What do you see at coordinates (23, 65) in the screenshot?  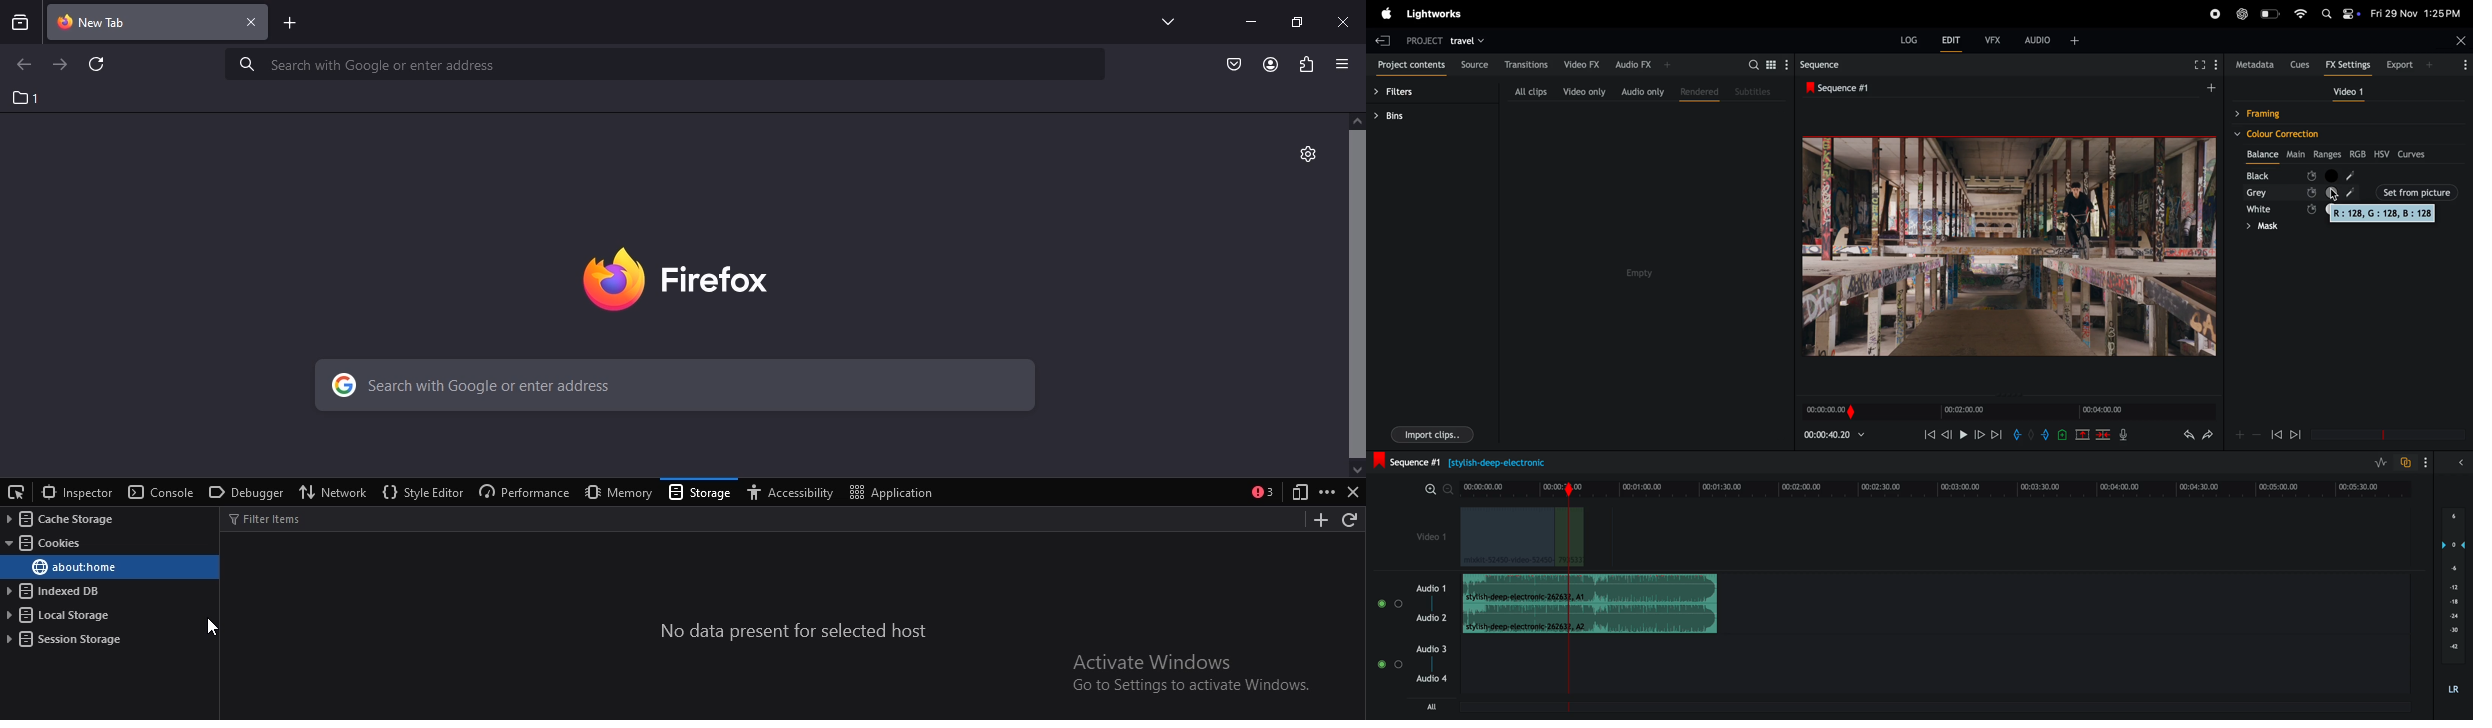 I see `click to go to previous page` at bounding box center [23, 65].